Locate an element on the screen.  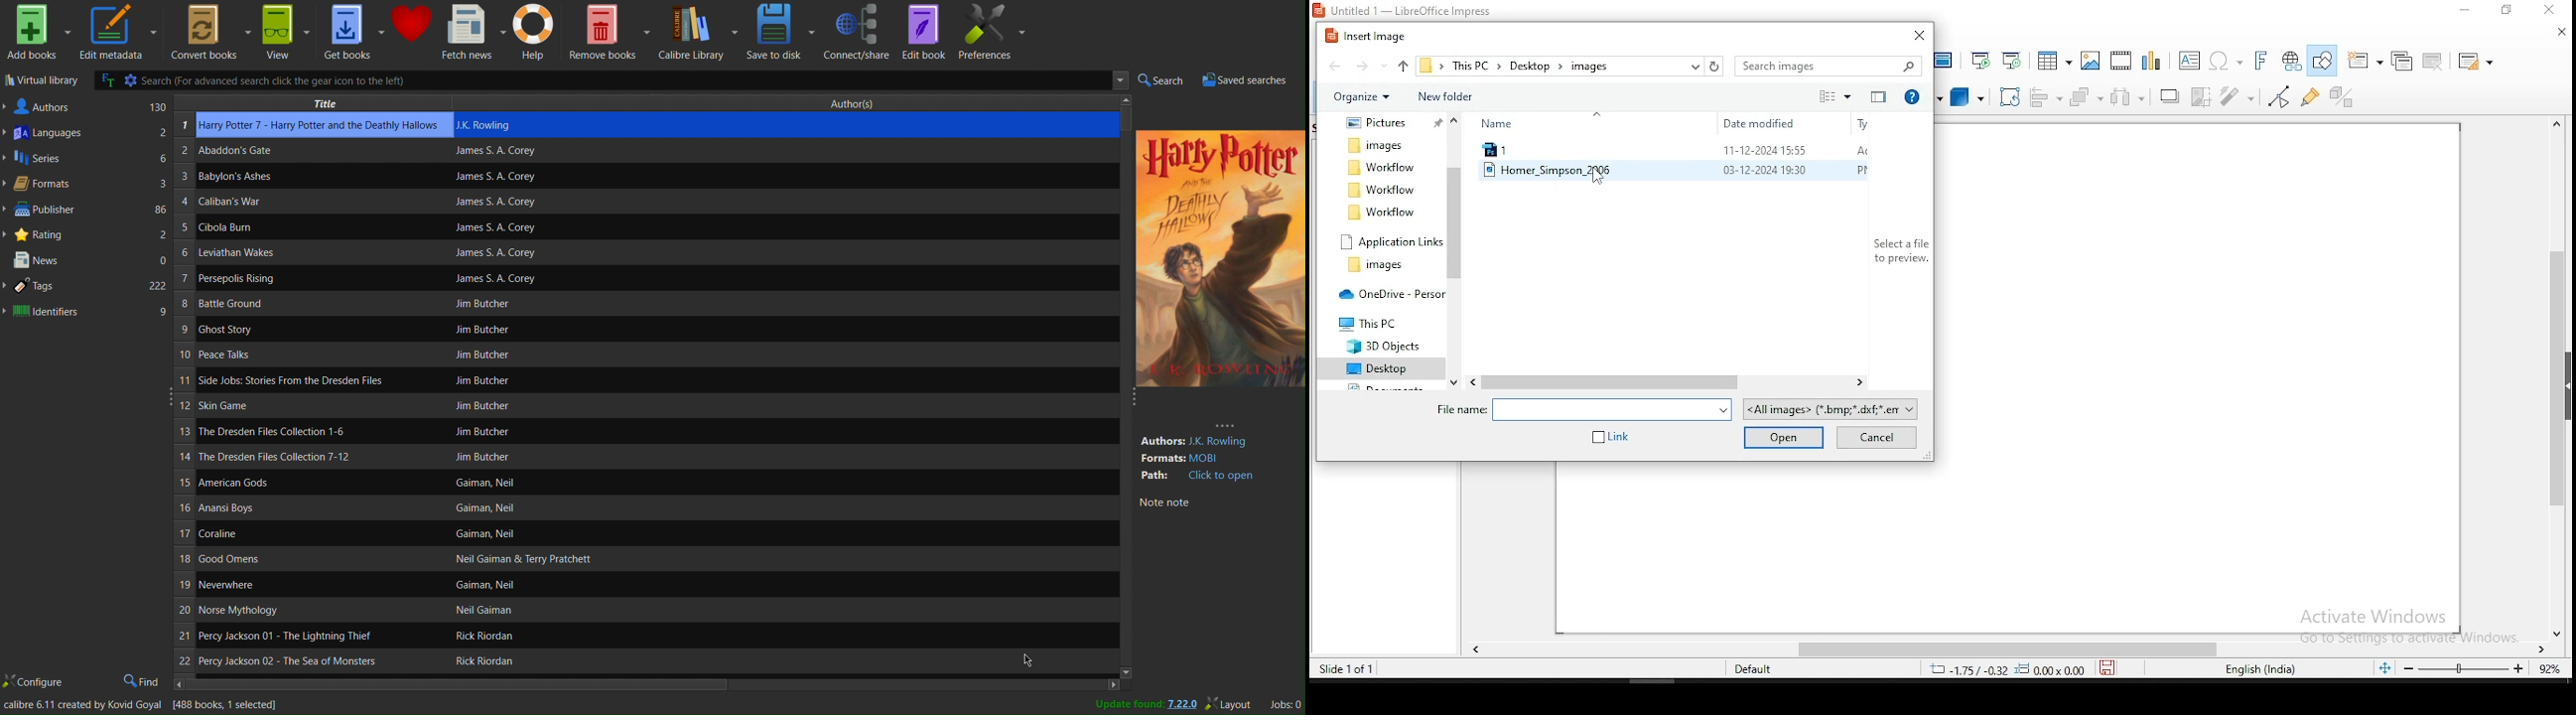
system folder is located at coordinates (1392, 123).